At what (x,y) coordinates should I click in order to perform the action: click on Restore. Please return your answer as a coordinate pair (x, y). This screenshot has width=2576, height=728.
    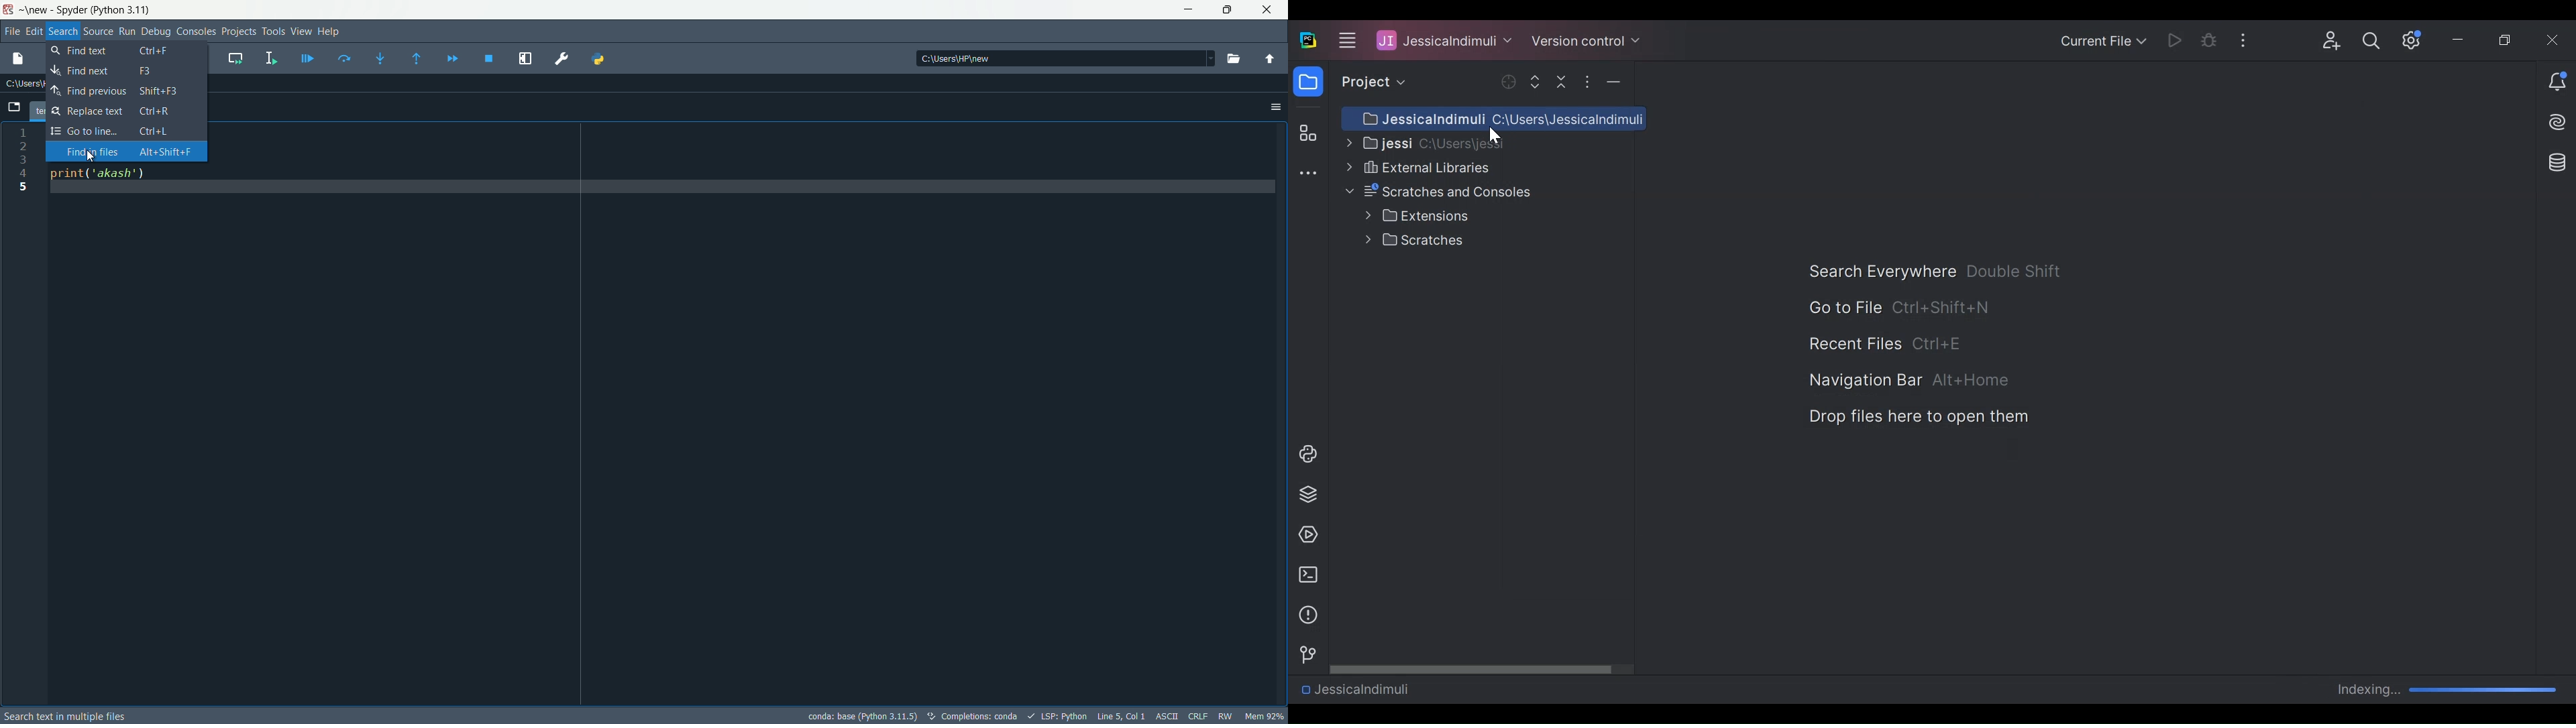
    Looking at the image, I should click on (2508, 41).